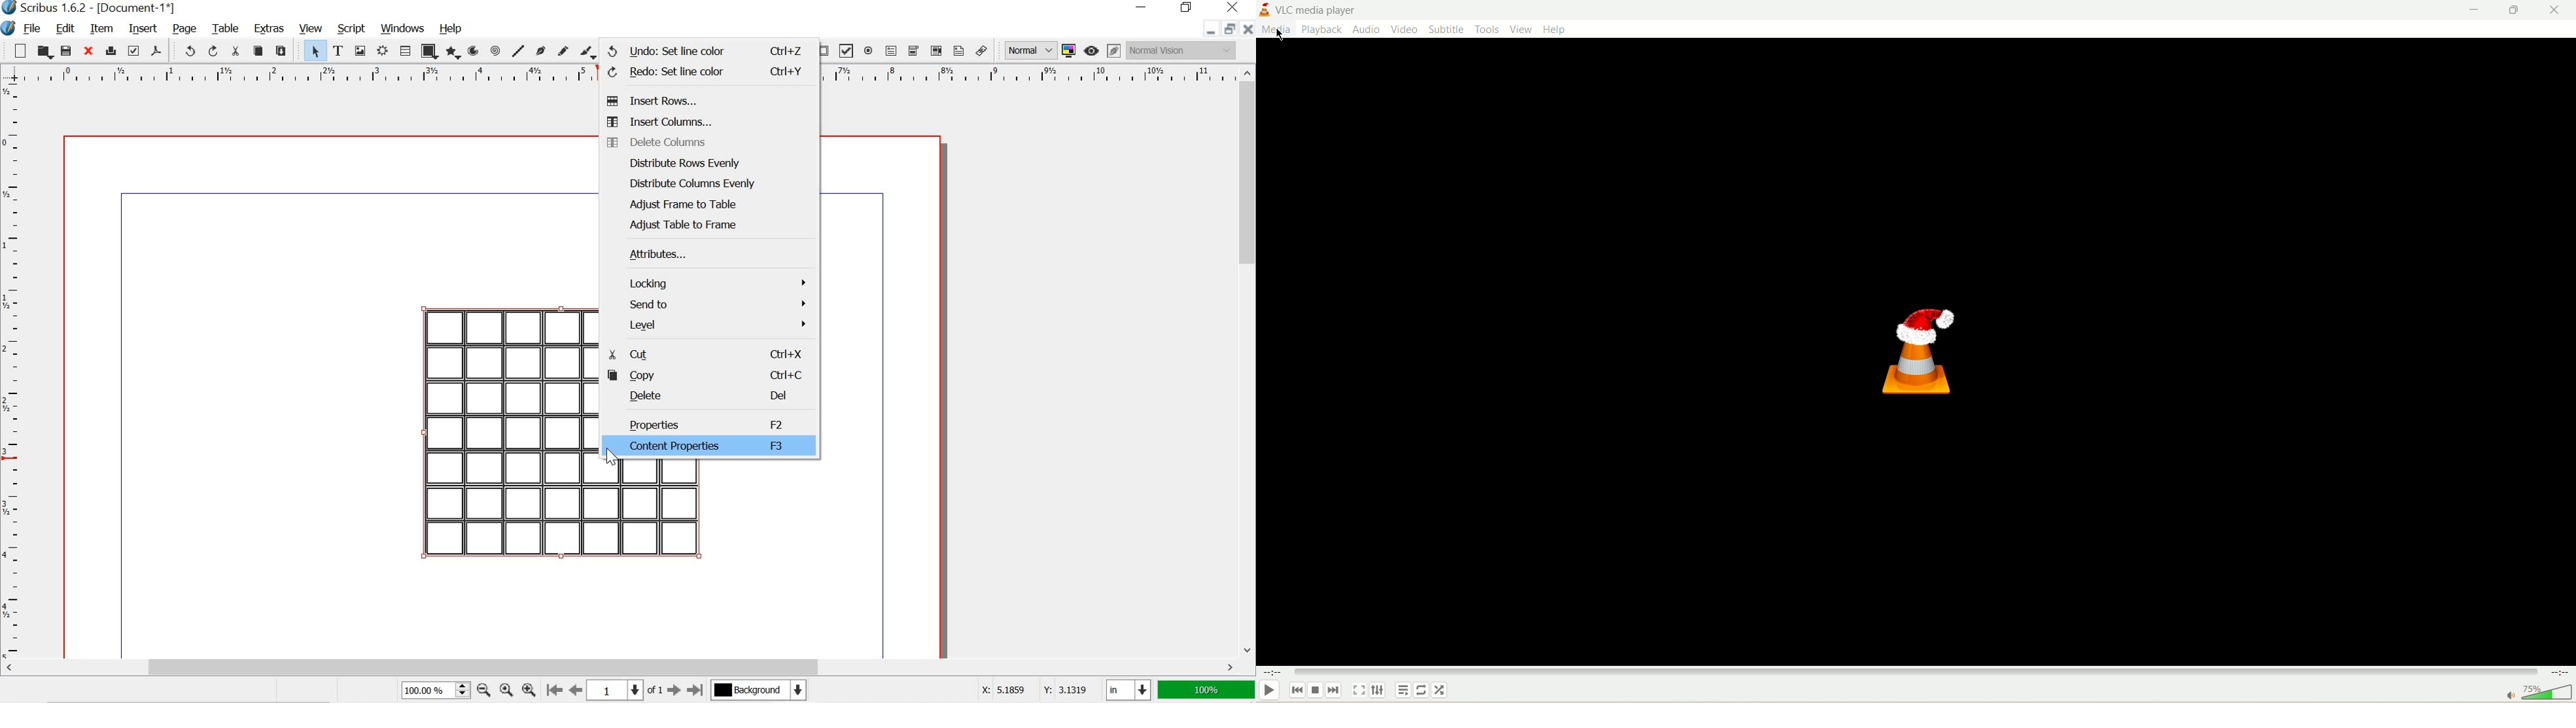  I want to click on minimize, so click(1205, 31).